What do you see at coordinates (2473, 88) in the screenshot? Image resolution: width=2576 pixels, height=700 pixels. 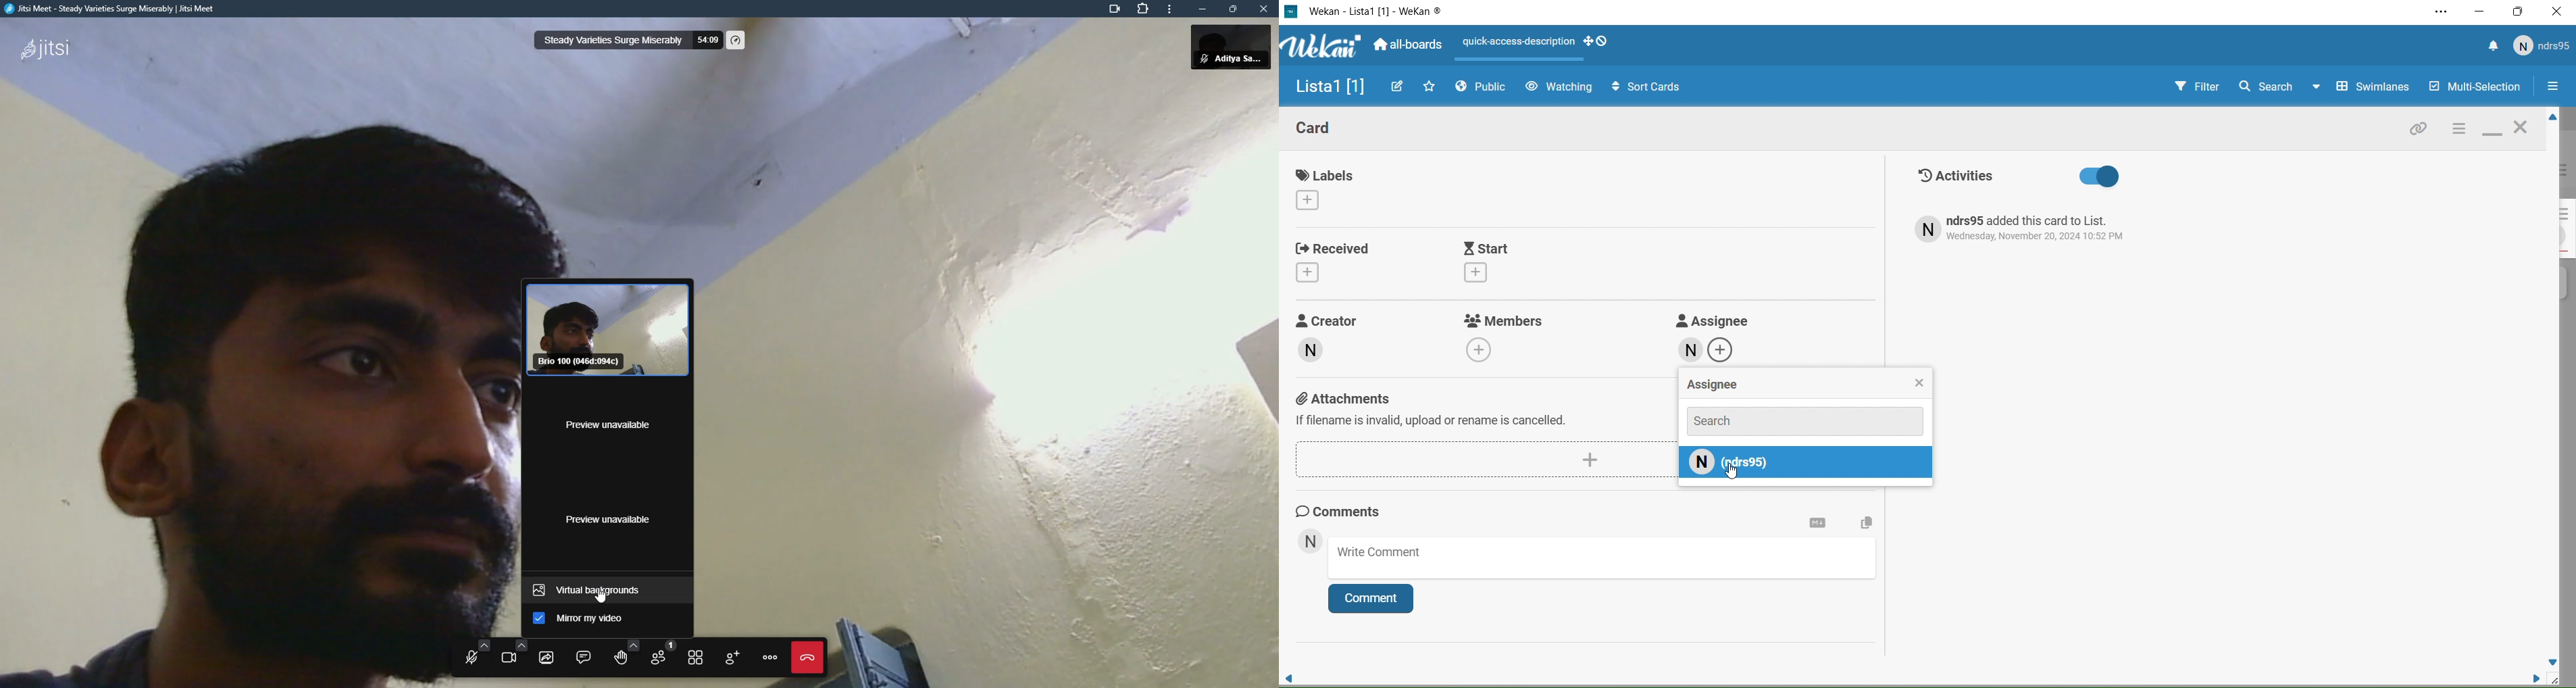 I see `Multi Selection` at bounding box center [2473, 88].